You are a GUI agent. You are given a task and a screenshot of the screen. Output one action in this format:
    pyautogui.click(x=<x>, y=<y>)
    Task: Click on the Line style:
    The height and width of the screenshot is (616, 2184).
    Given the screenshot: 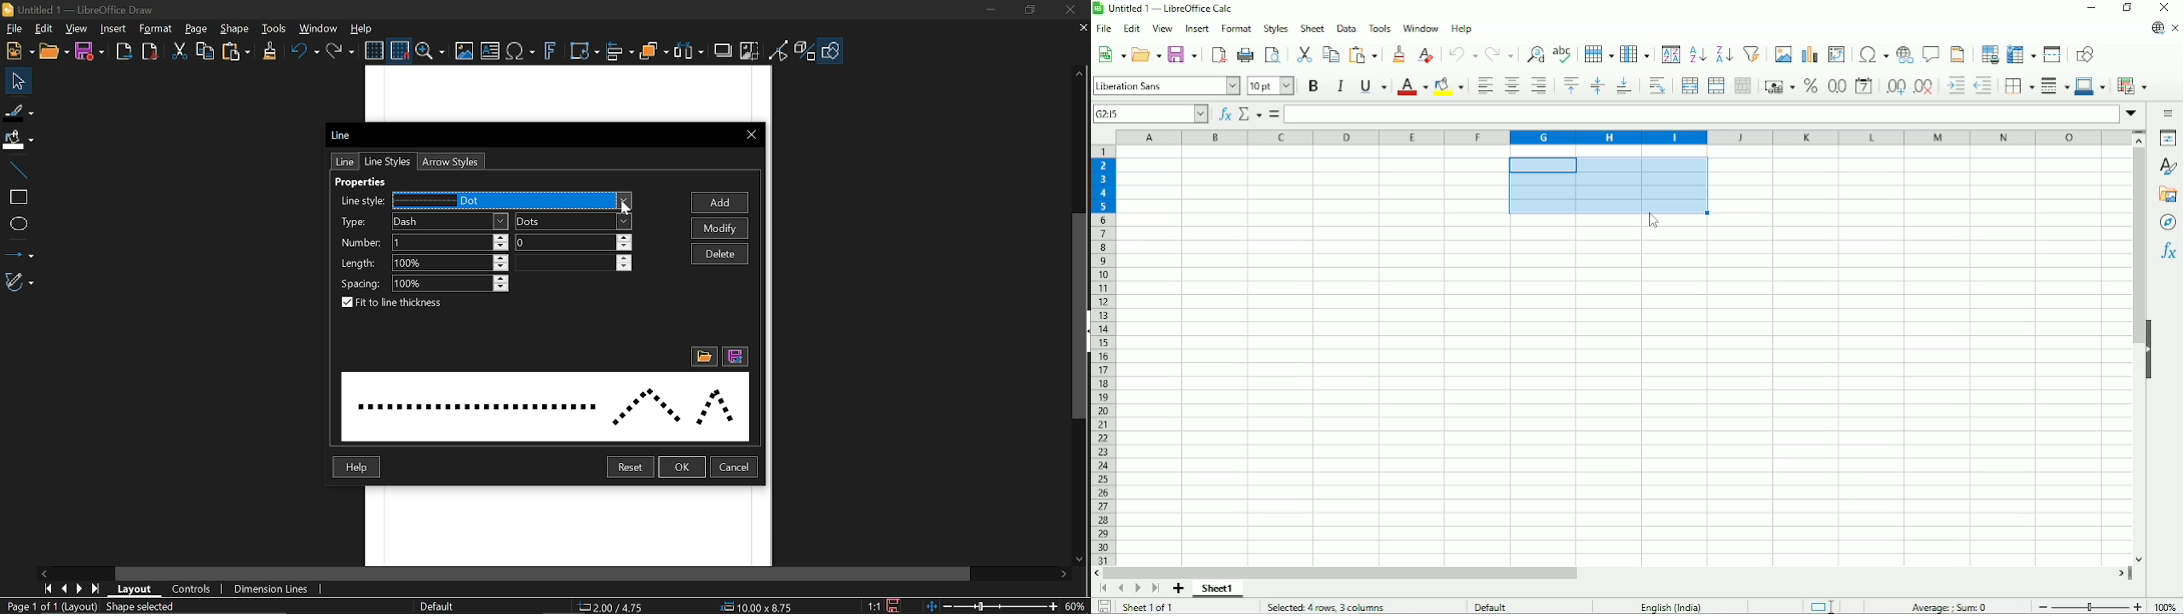 What is the action you would take?
    pyautogui.click(x=362, y=201)
    